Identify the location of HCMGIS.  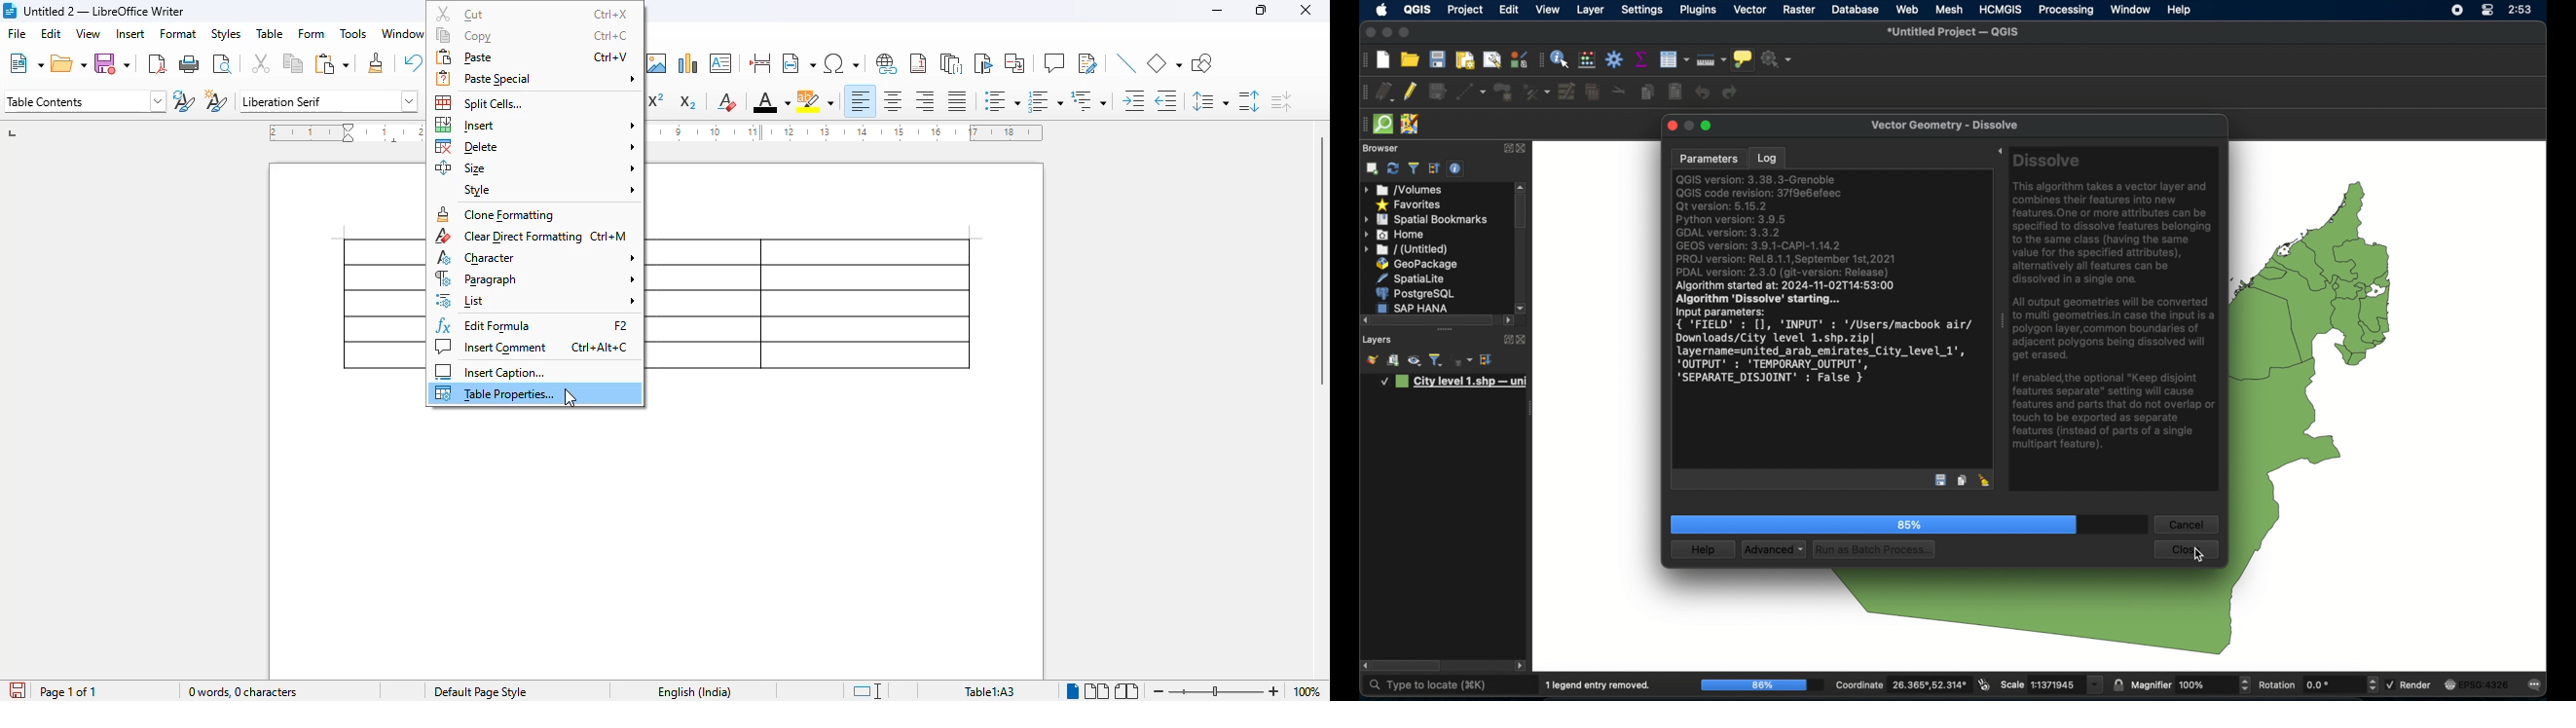
(2001, 9).